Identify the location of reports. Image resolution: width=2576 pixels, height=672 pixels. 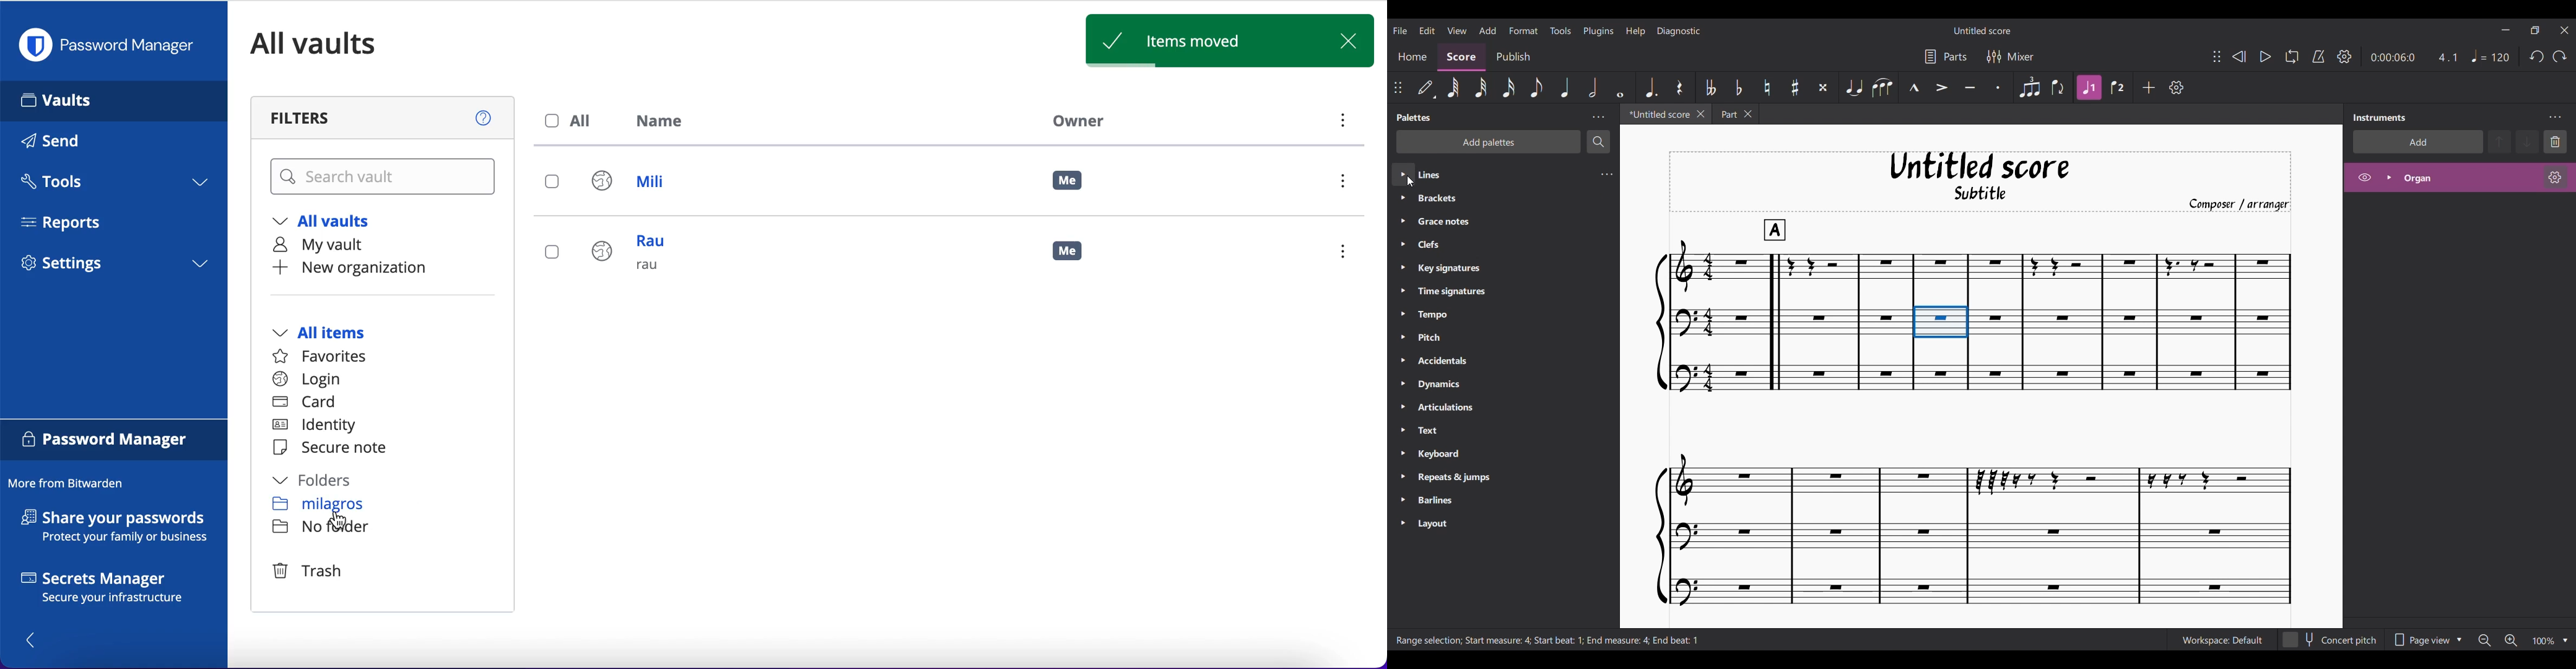
(69, 222).